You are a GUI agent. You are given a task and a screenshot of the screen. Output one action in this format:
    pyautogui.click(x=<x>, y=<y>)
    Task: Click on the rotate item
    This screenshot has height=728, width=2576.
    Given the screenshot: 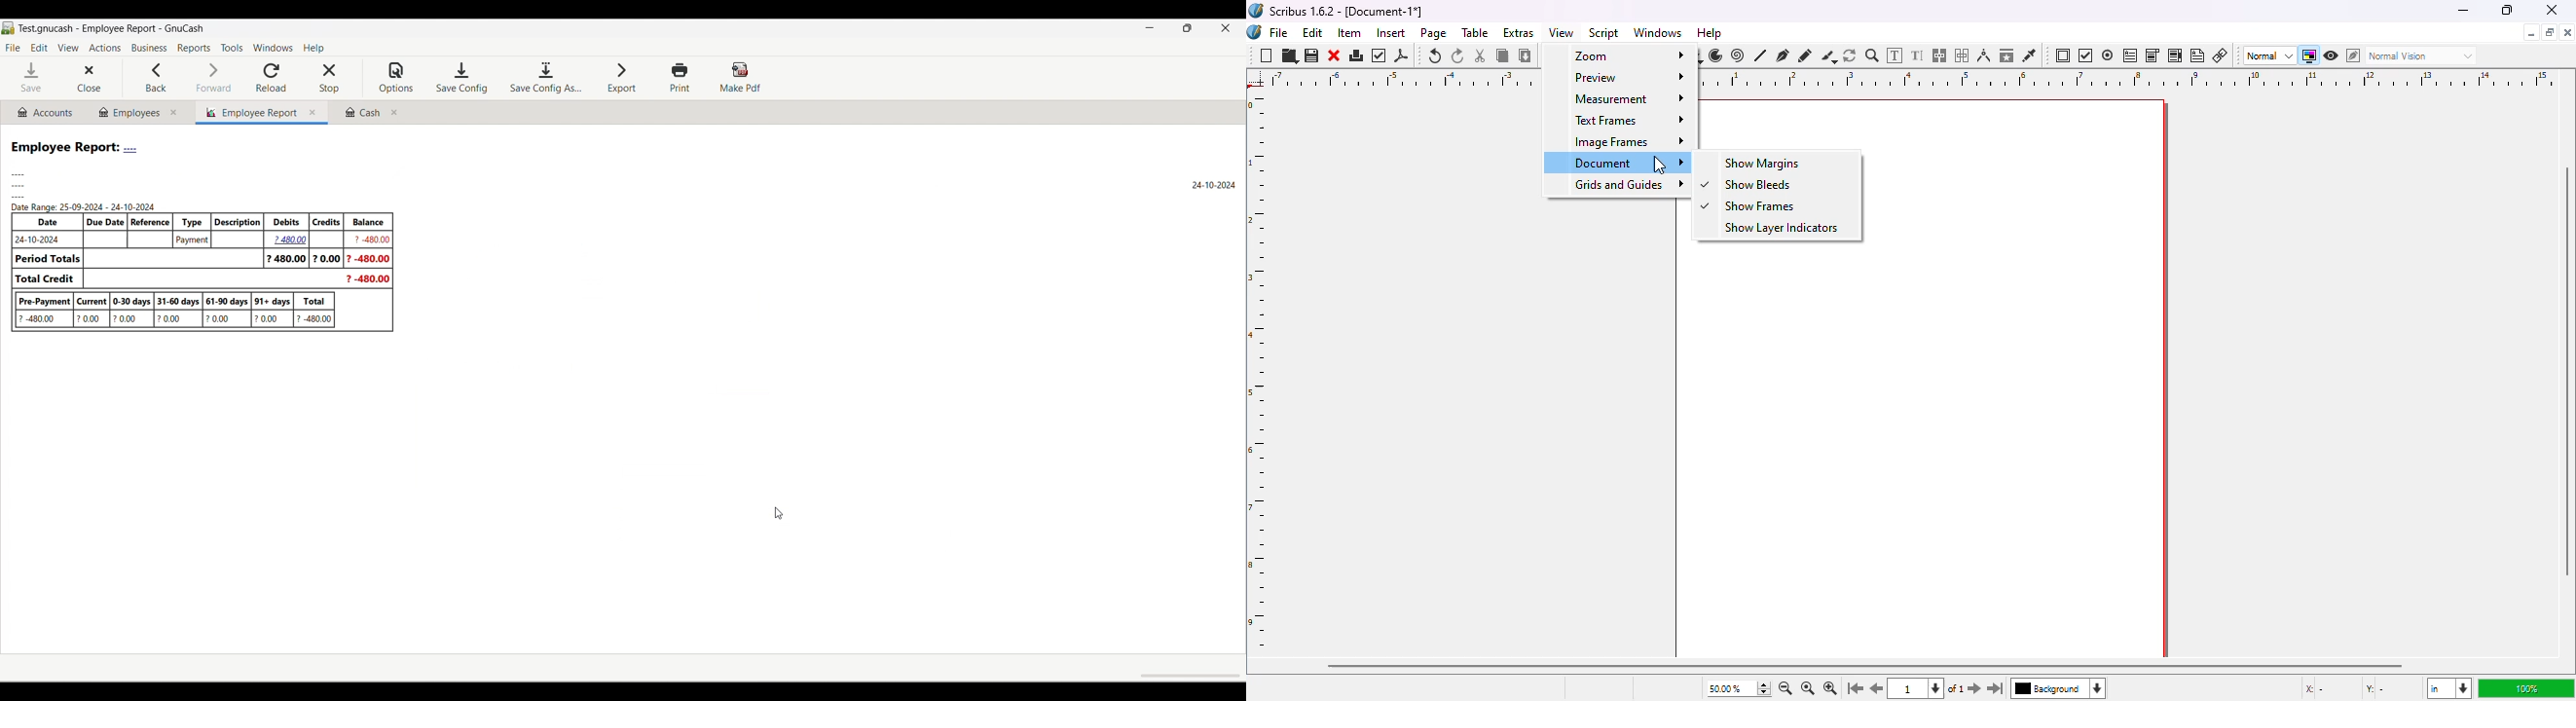 What is the action you would take?
    pyautogui.click(x=1851, y=55)
    